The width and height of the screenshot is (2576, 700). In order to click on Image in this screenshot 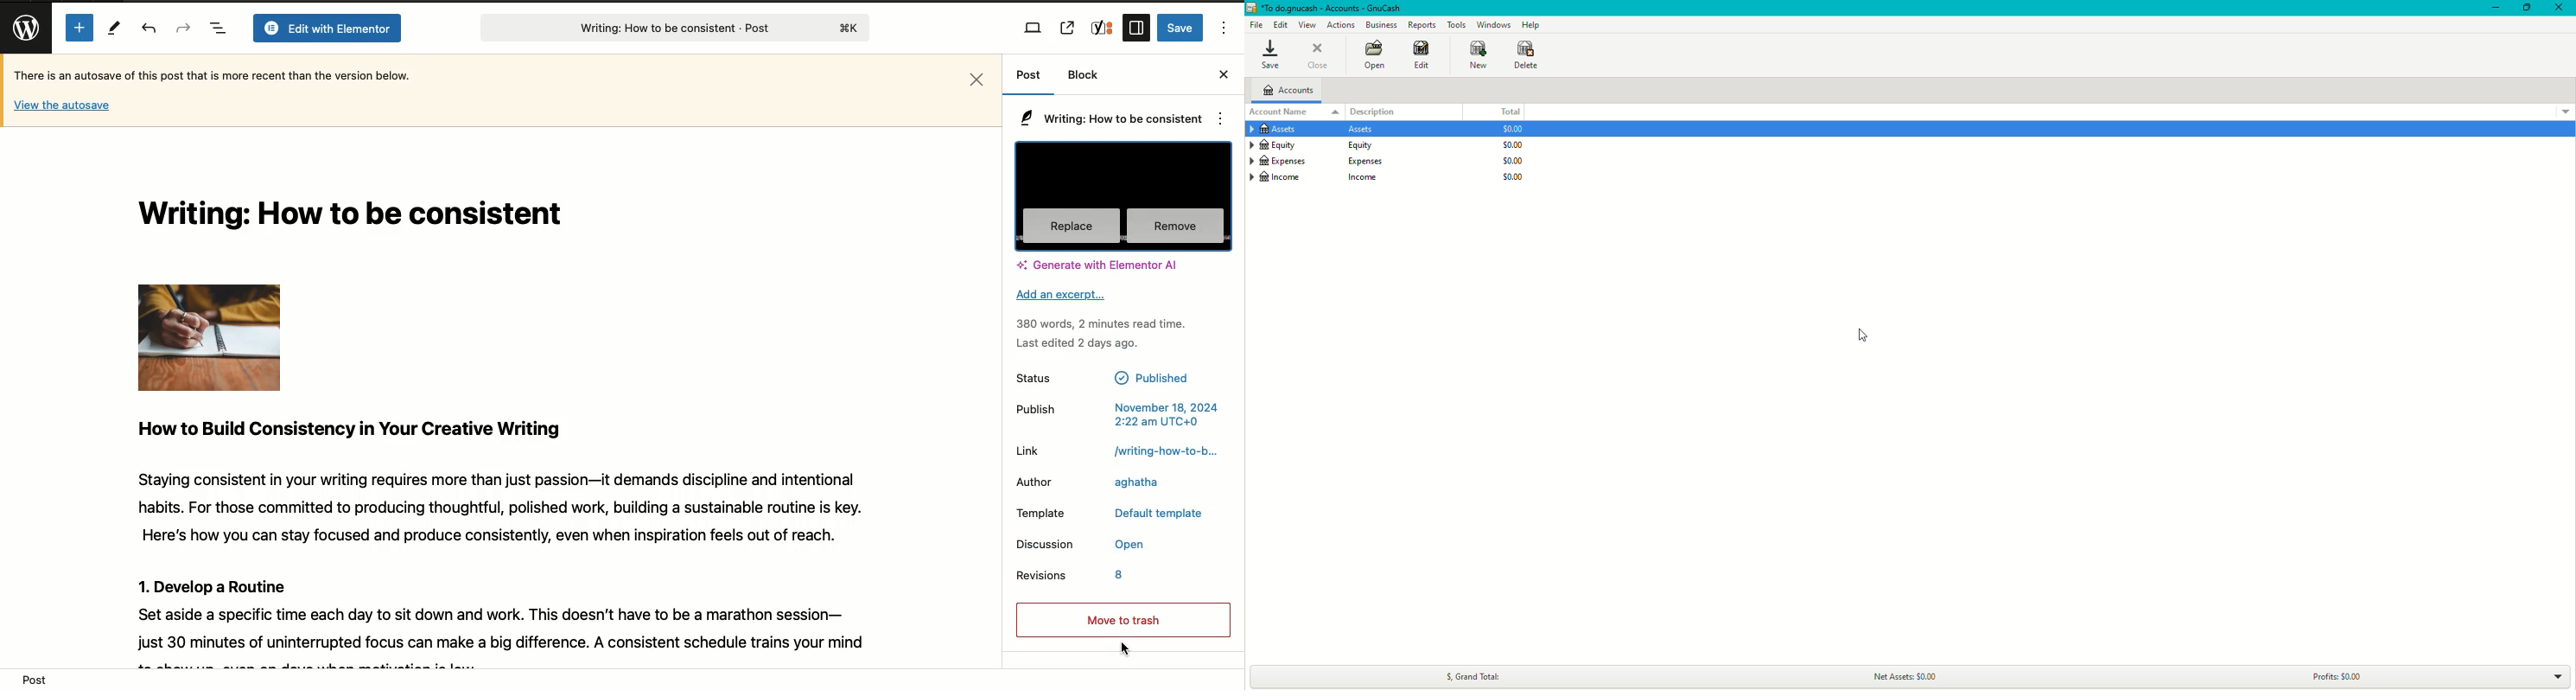, I will do `click(208, 337)`.